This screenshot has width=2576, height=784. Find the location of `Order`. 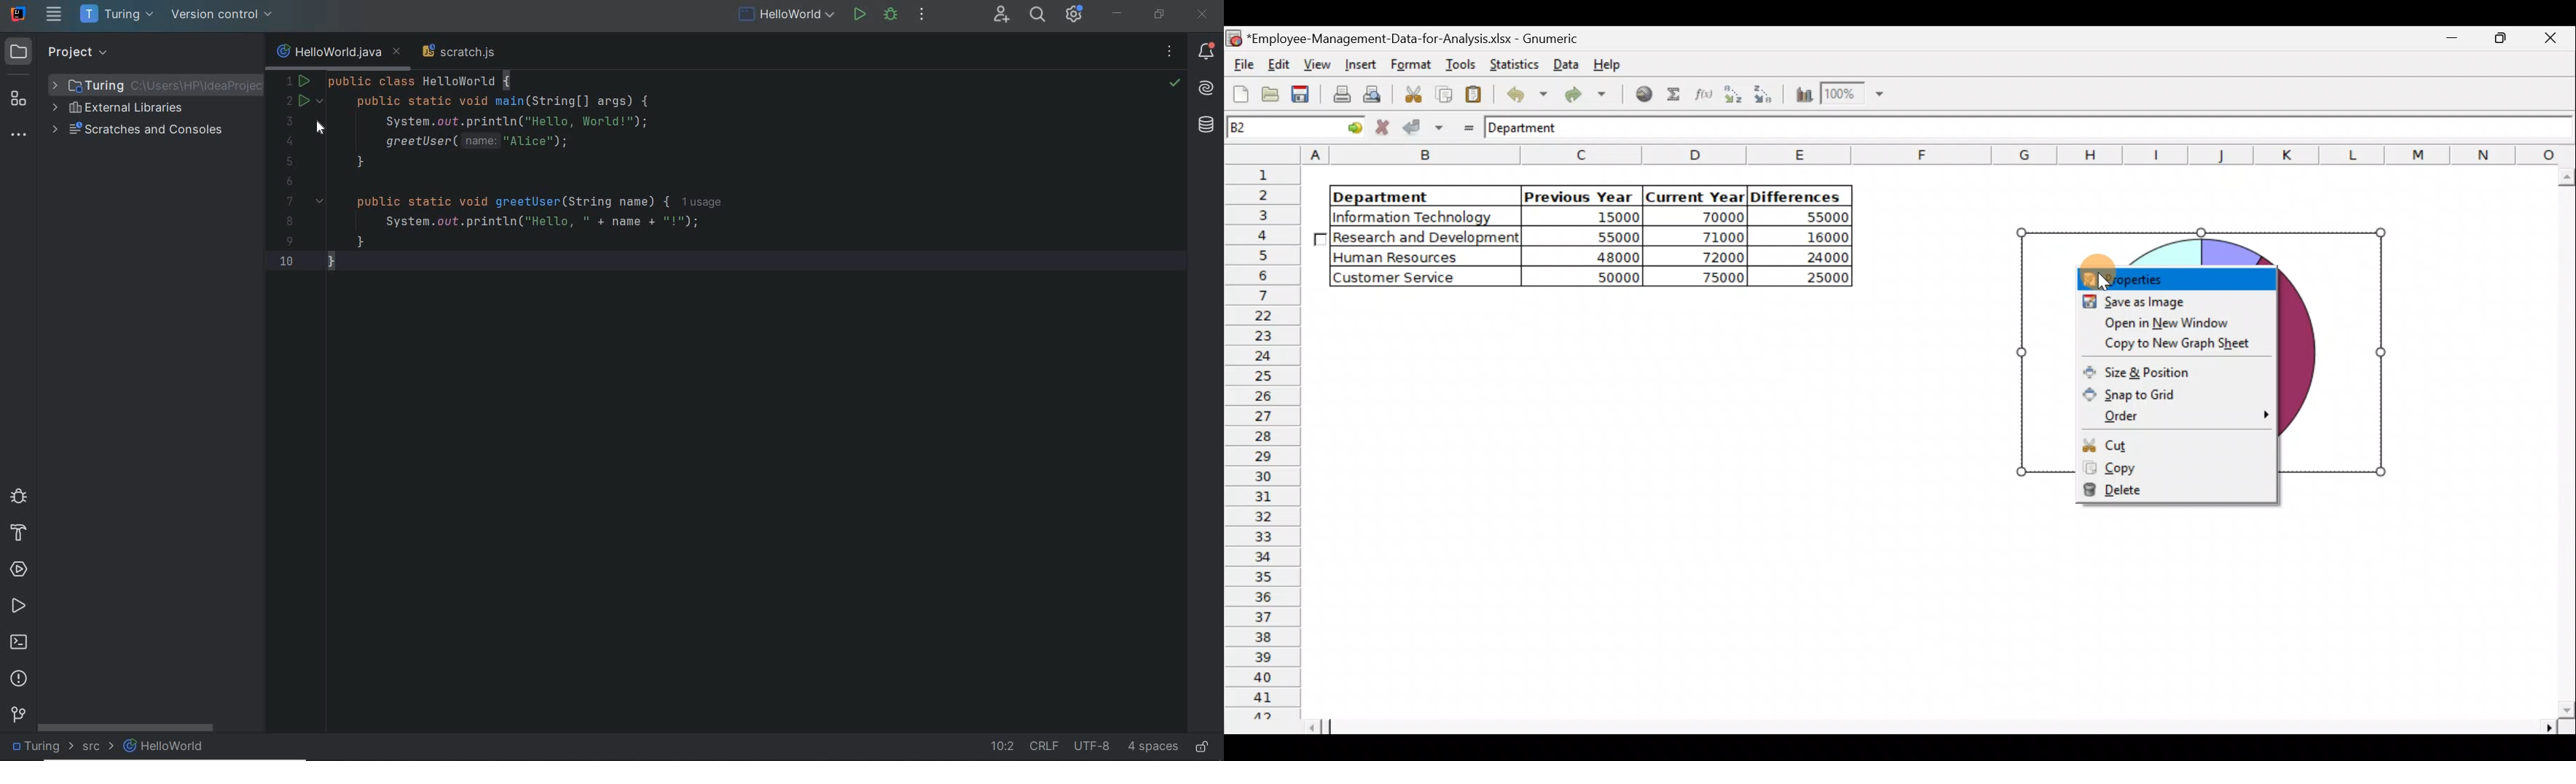

Order is located at coordinates (2181, 414).